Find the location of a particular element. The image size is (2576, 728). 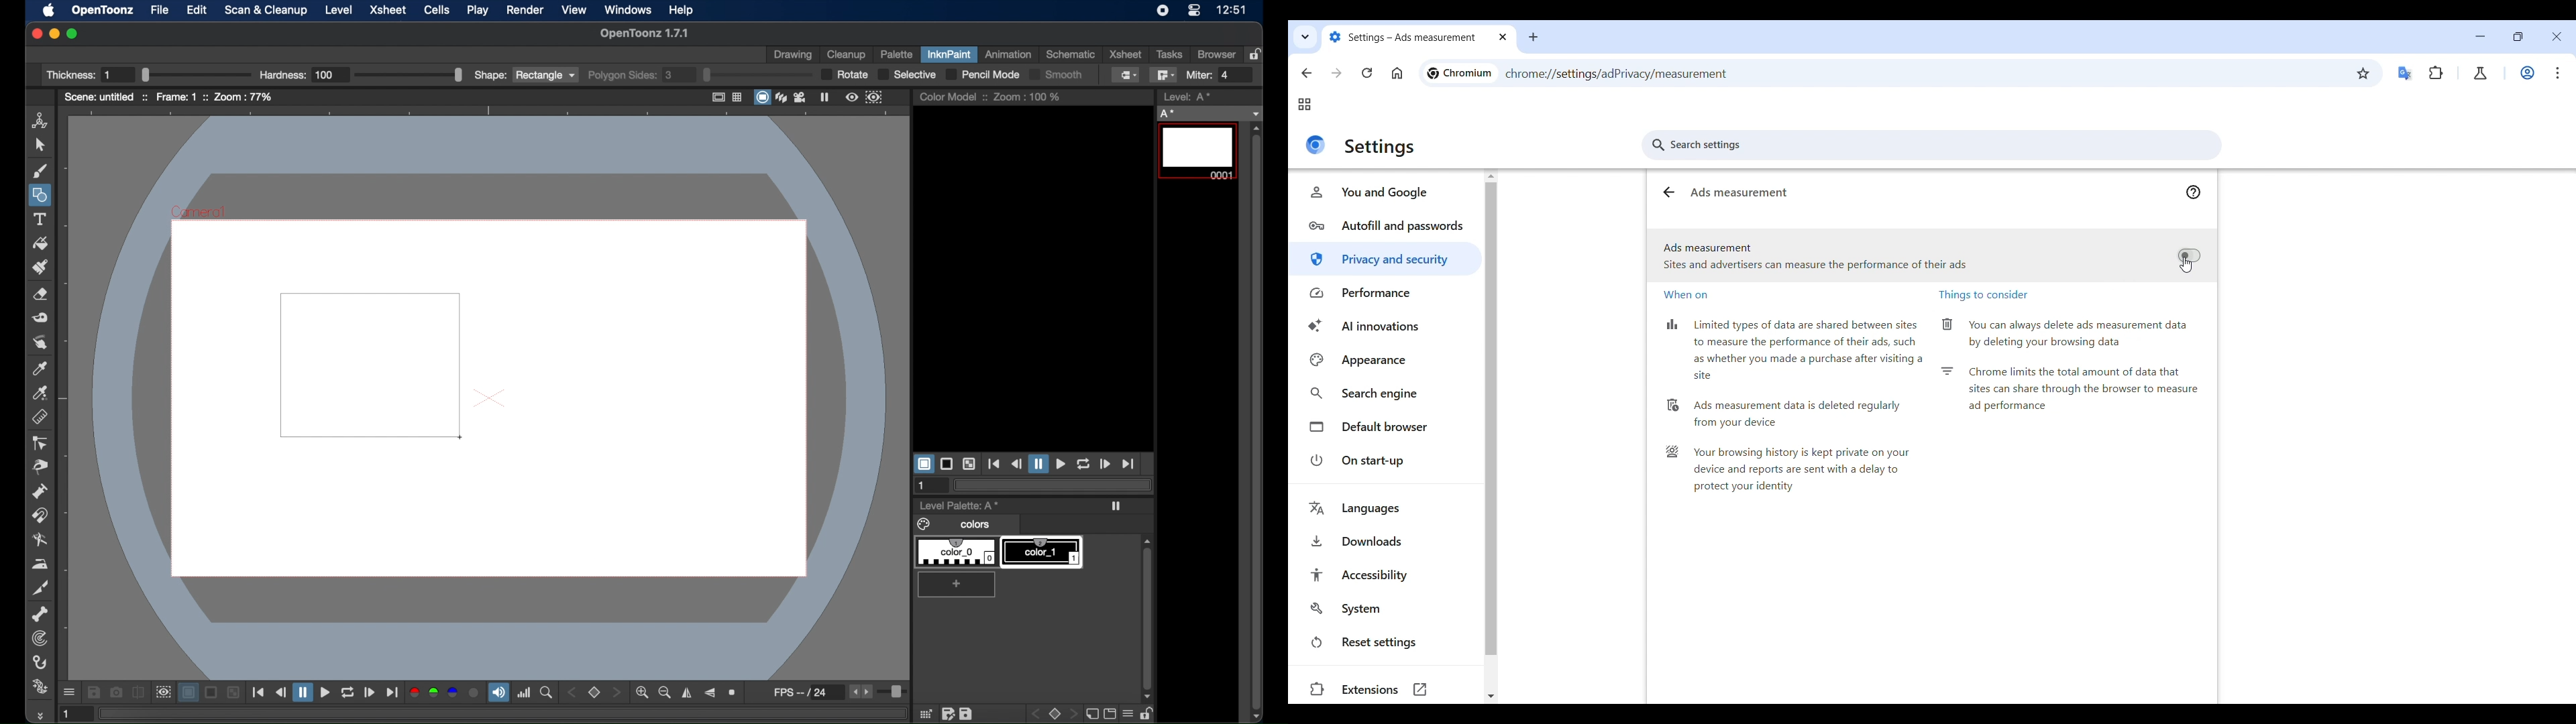

Chrome labs is located at coordinates (2480, 73).